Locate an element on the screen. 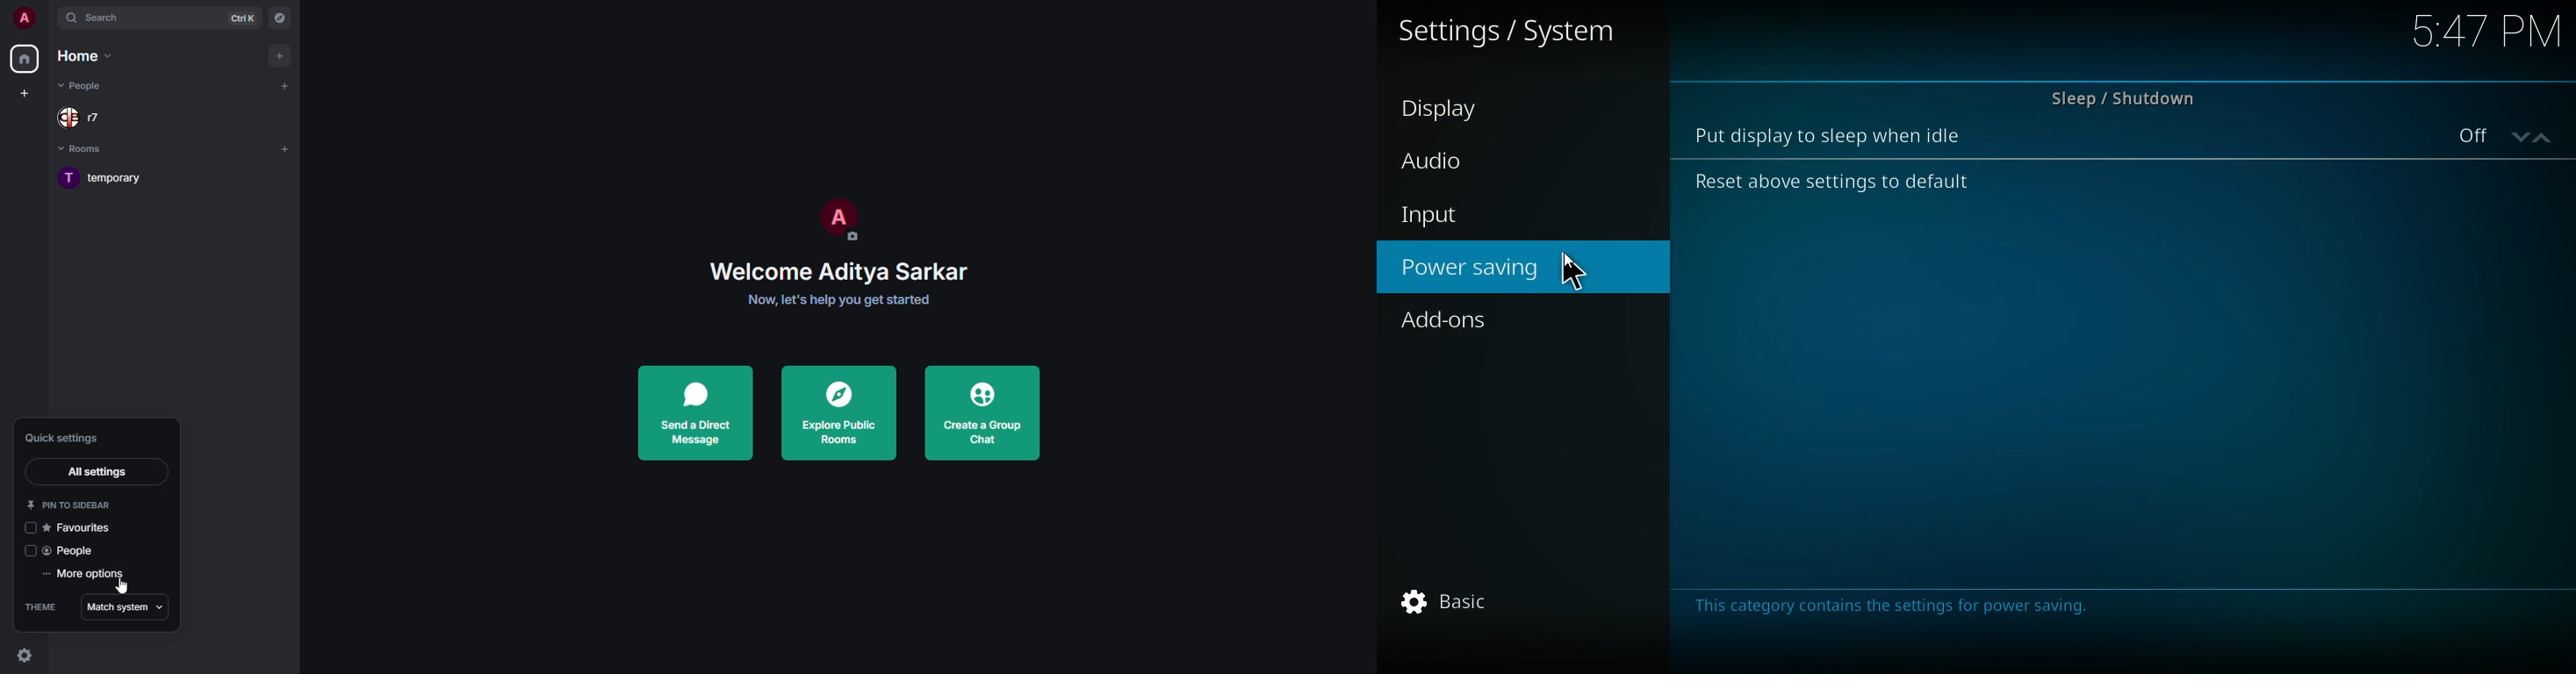  add is located at coordinates (285, 85).